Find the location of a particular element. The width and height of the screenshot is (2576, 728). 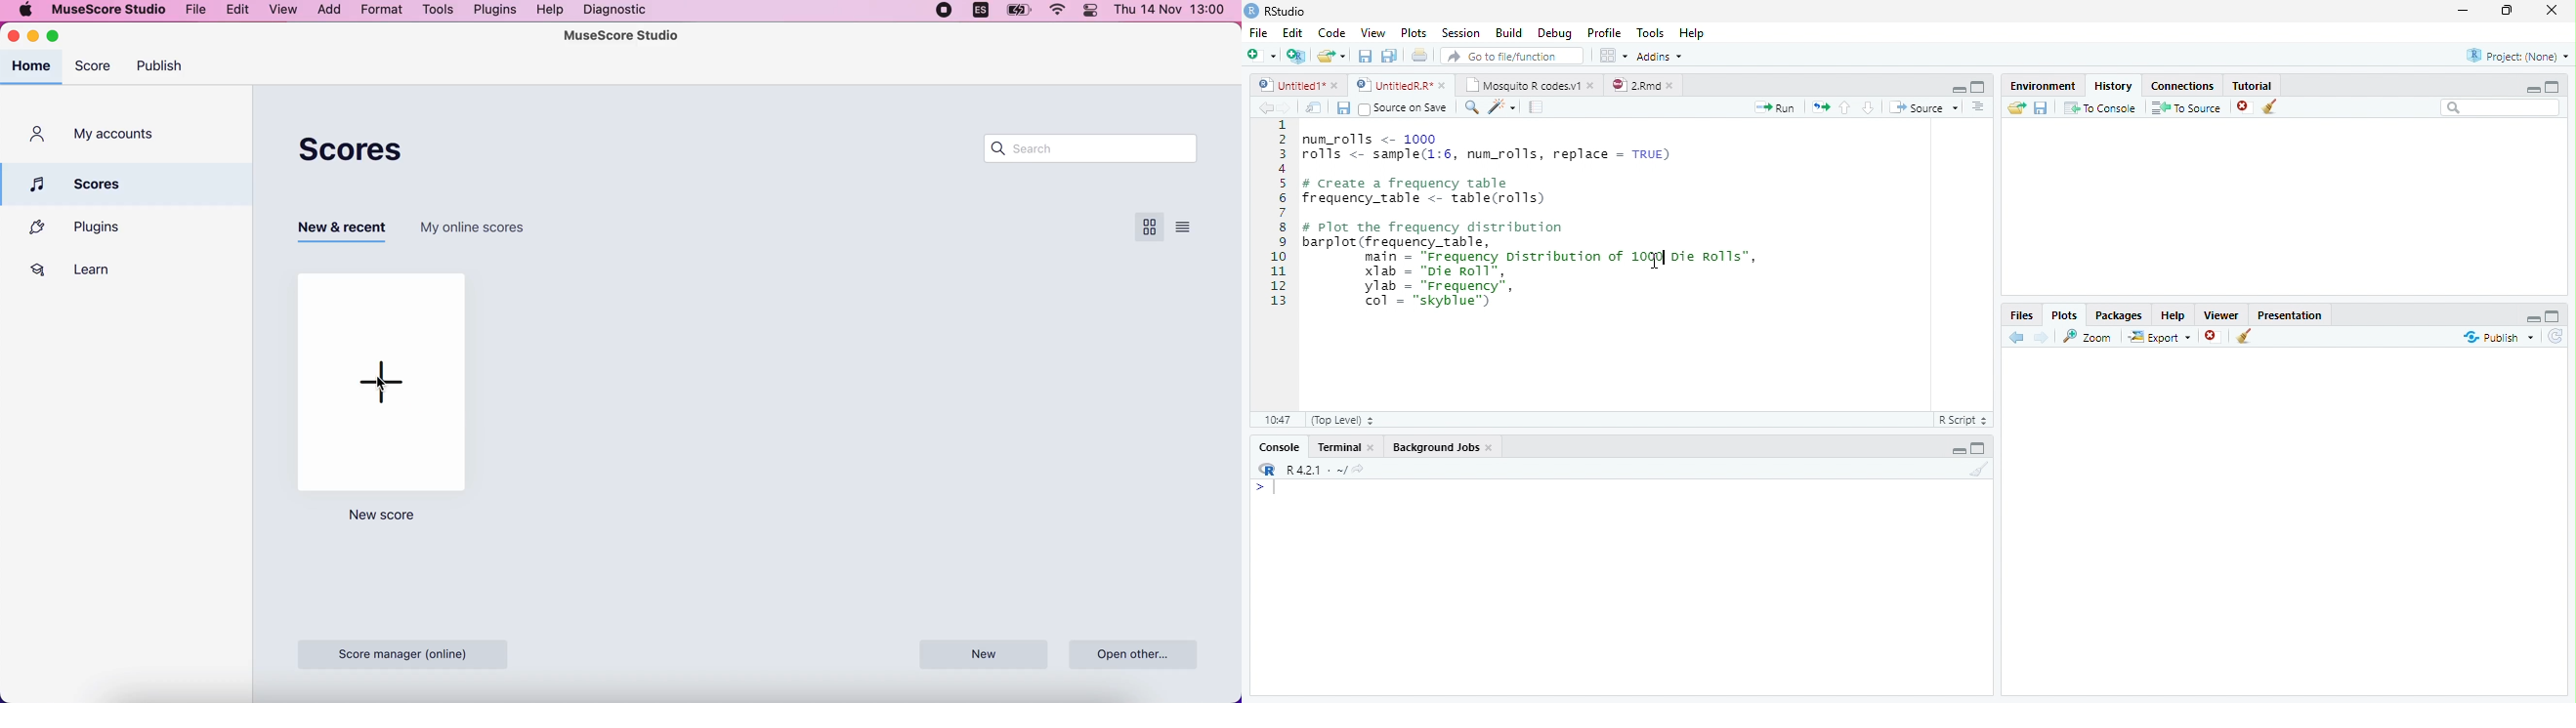

T0 Console is located at coordinates (2099, 106).